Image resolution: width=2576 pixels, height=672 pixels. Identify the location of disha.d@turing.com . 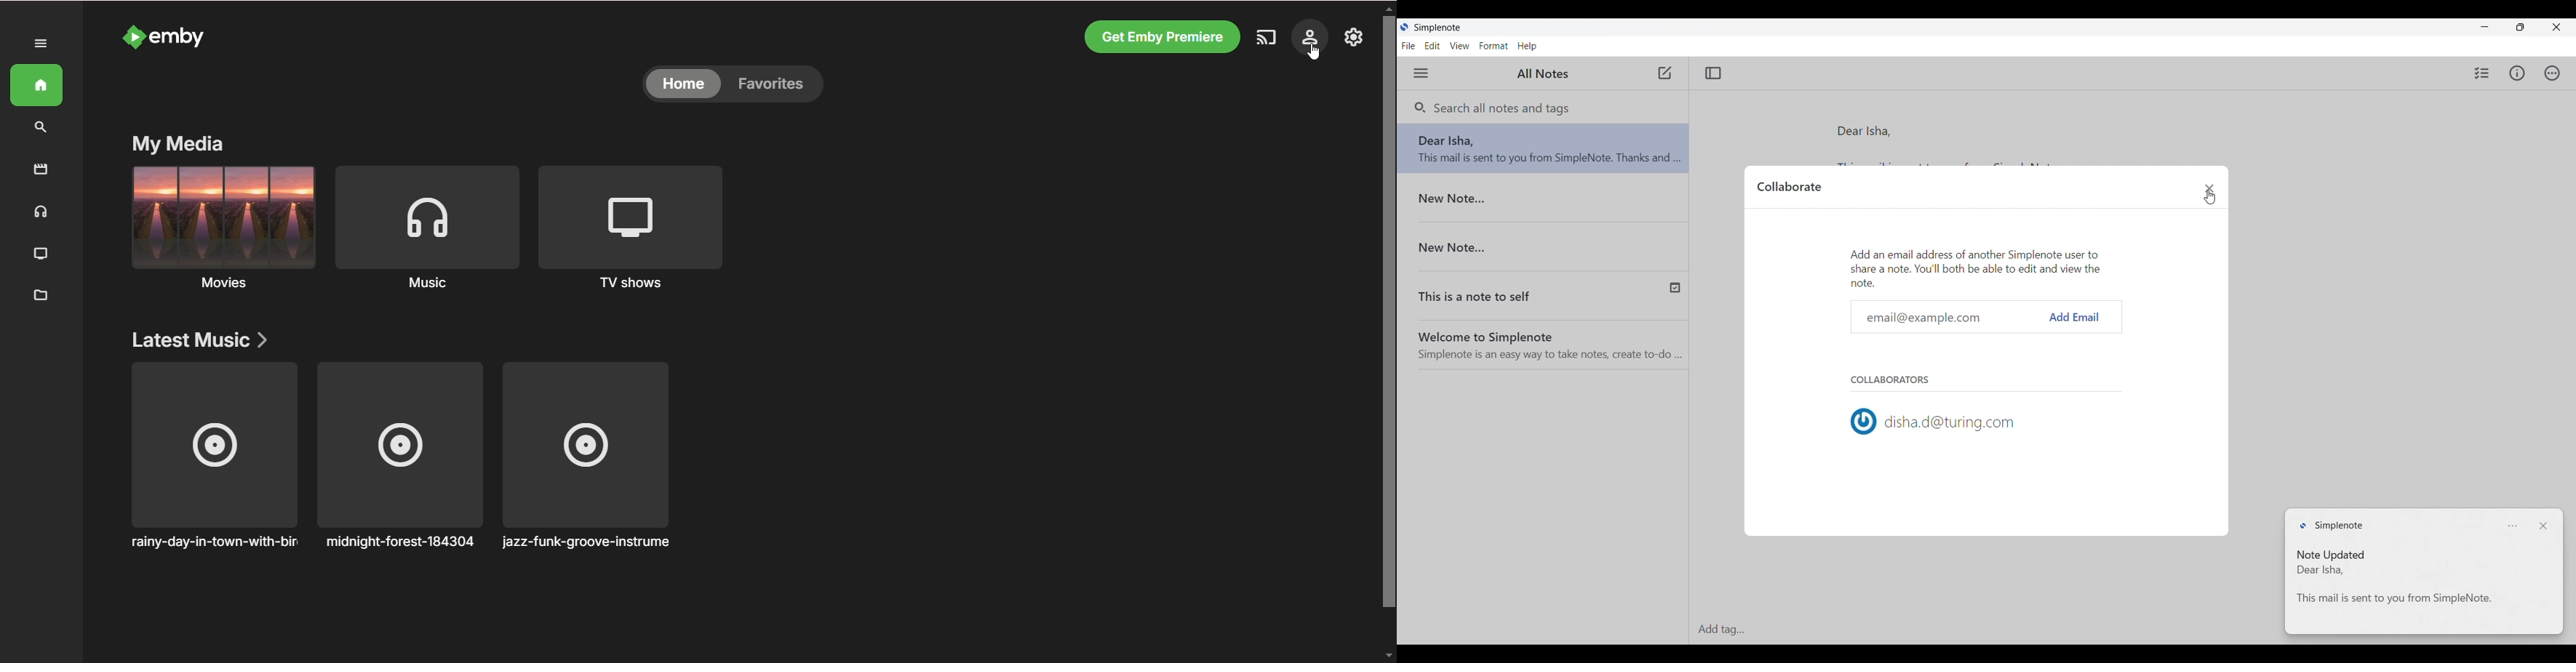
(1933, 422).